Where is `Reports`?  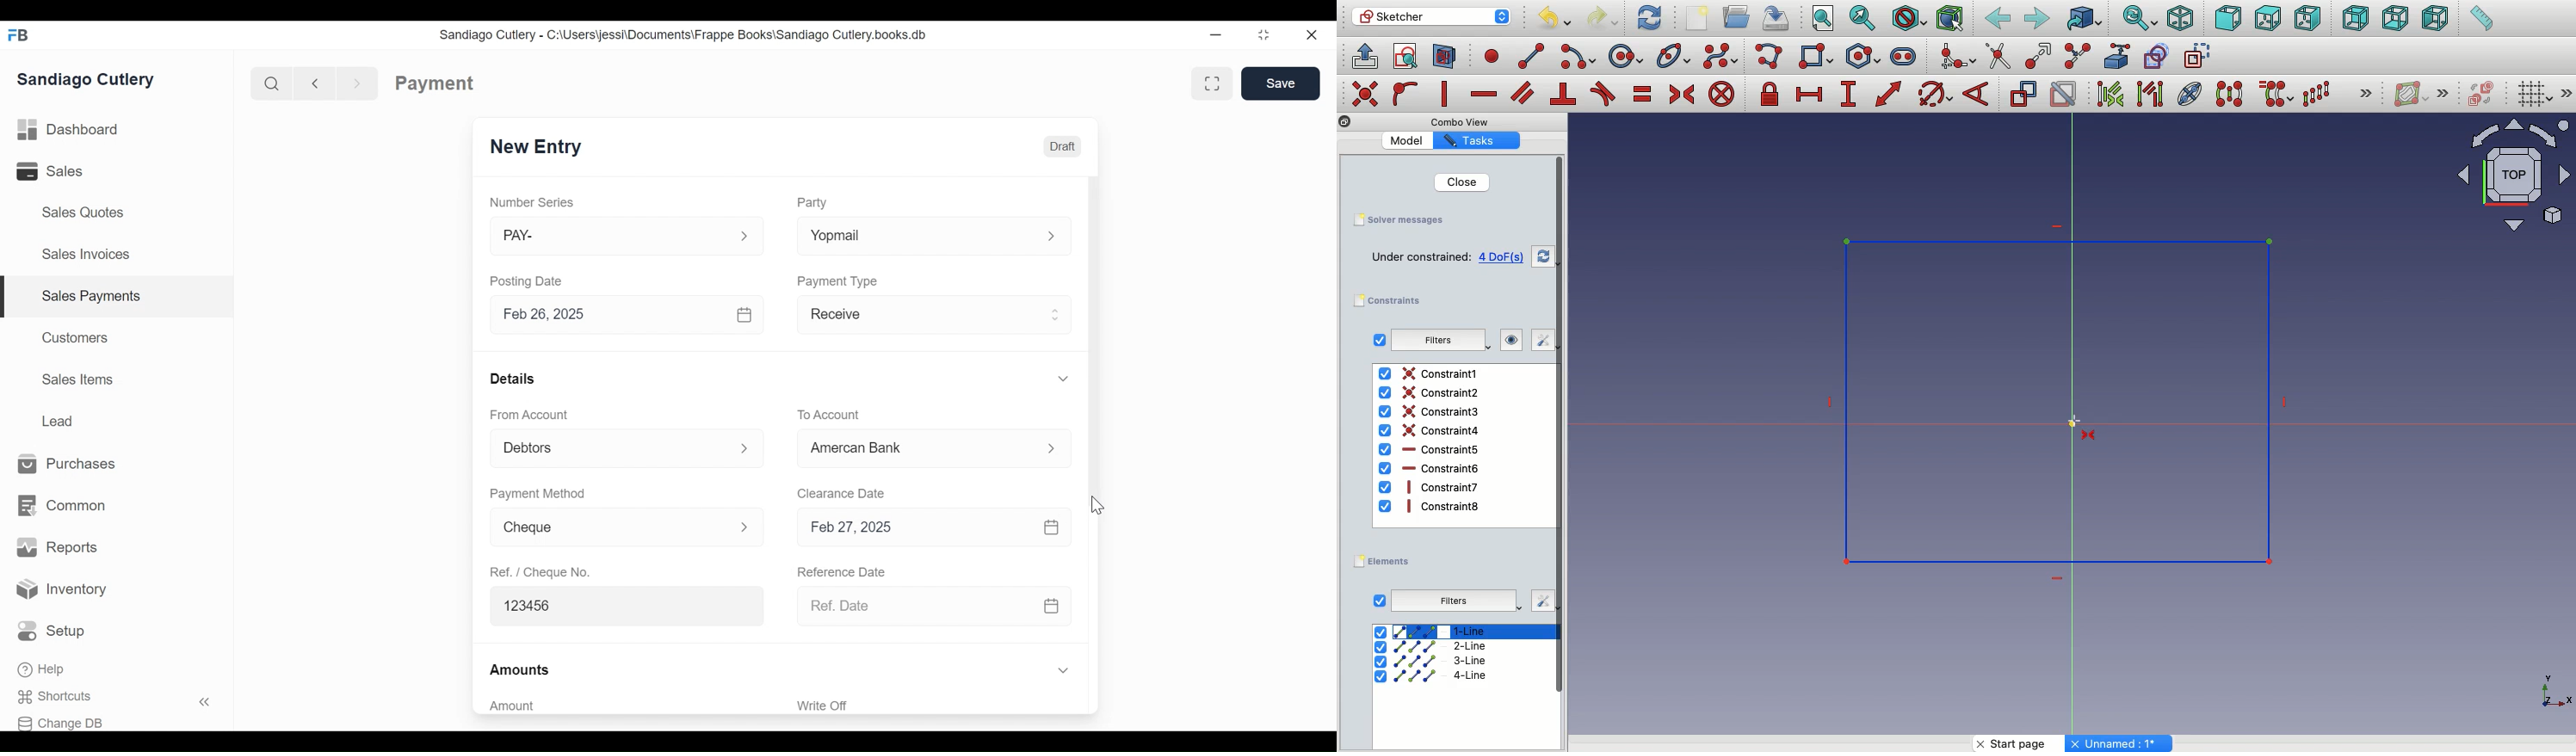
Reports is located at coordinates (57, 547).